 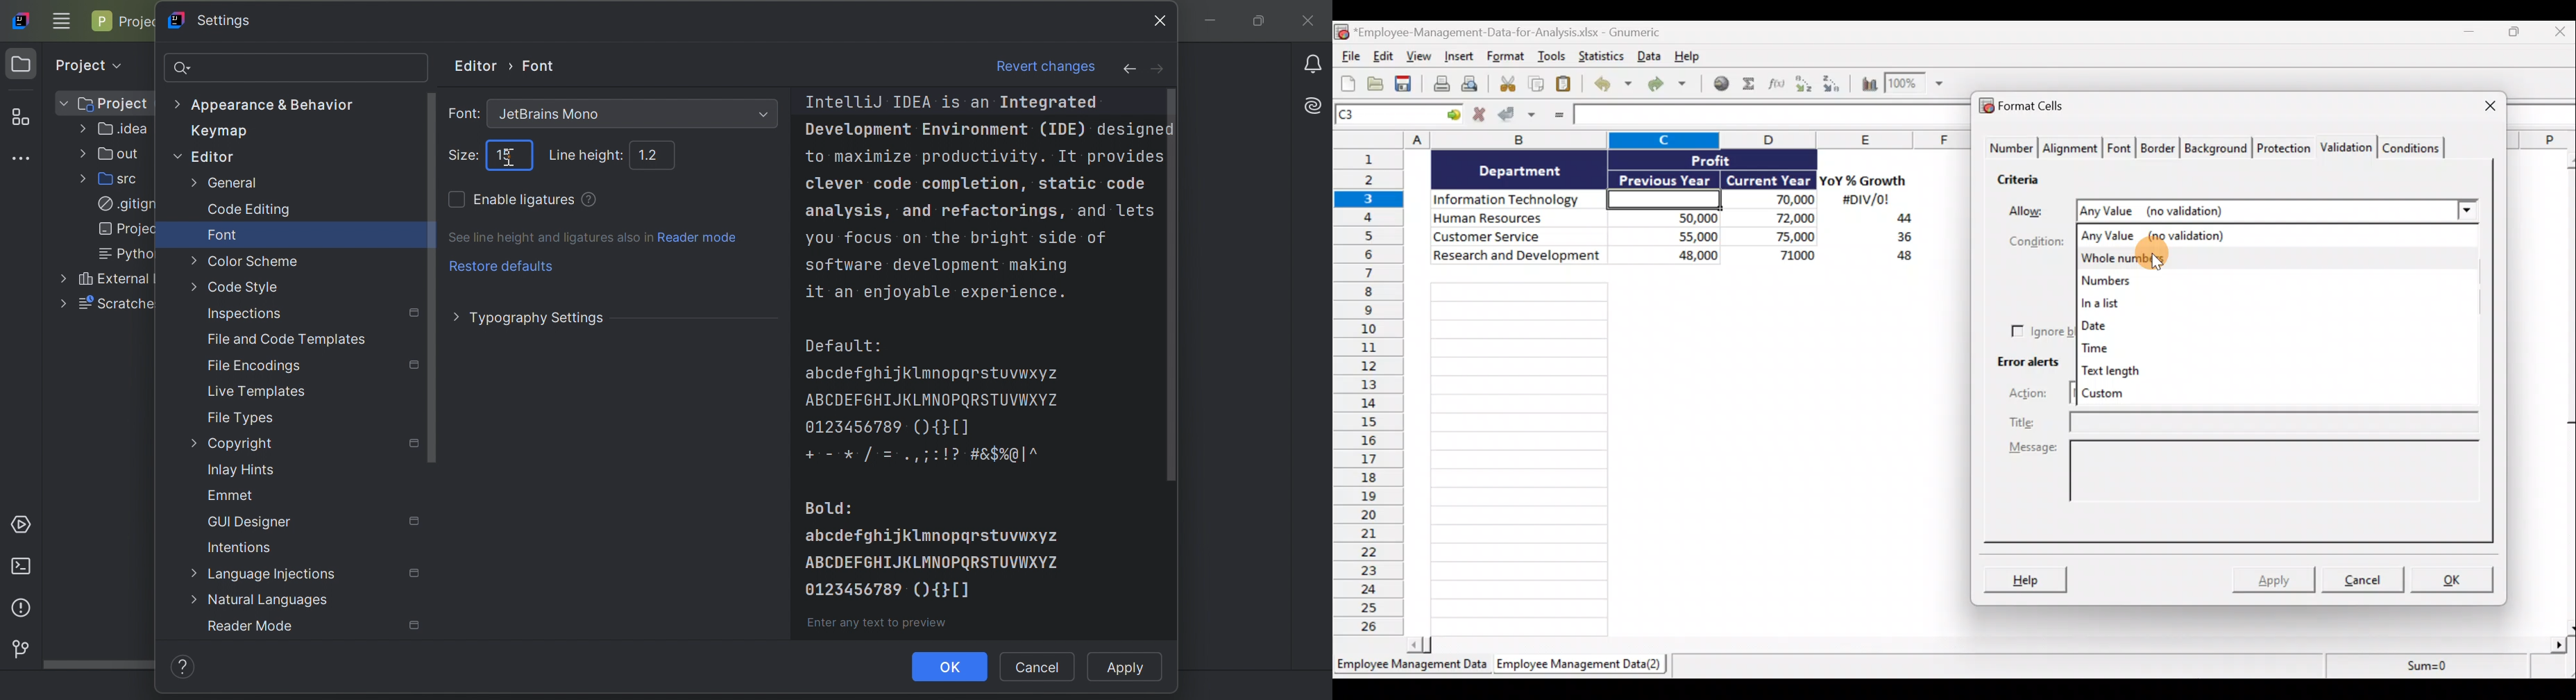 I want to click on Cancel changes, so click(x=1479, y=116).